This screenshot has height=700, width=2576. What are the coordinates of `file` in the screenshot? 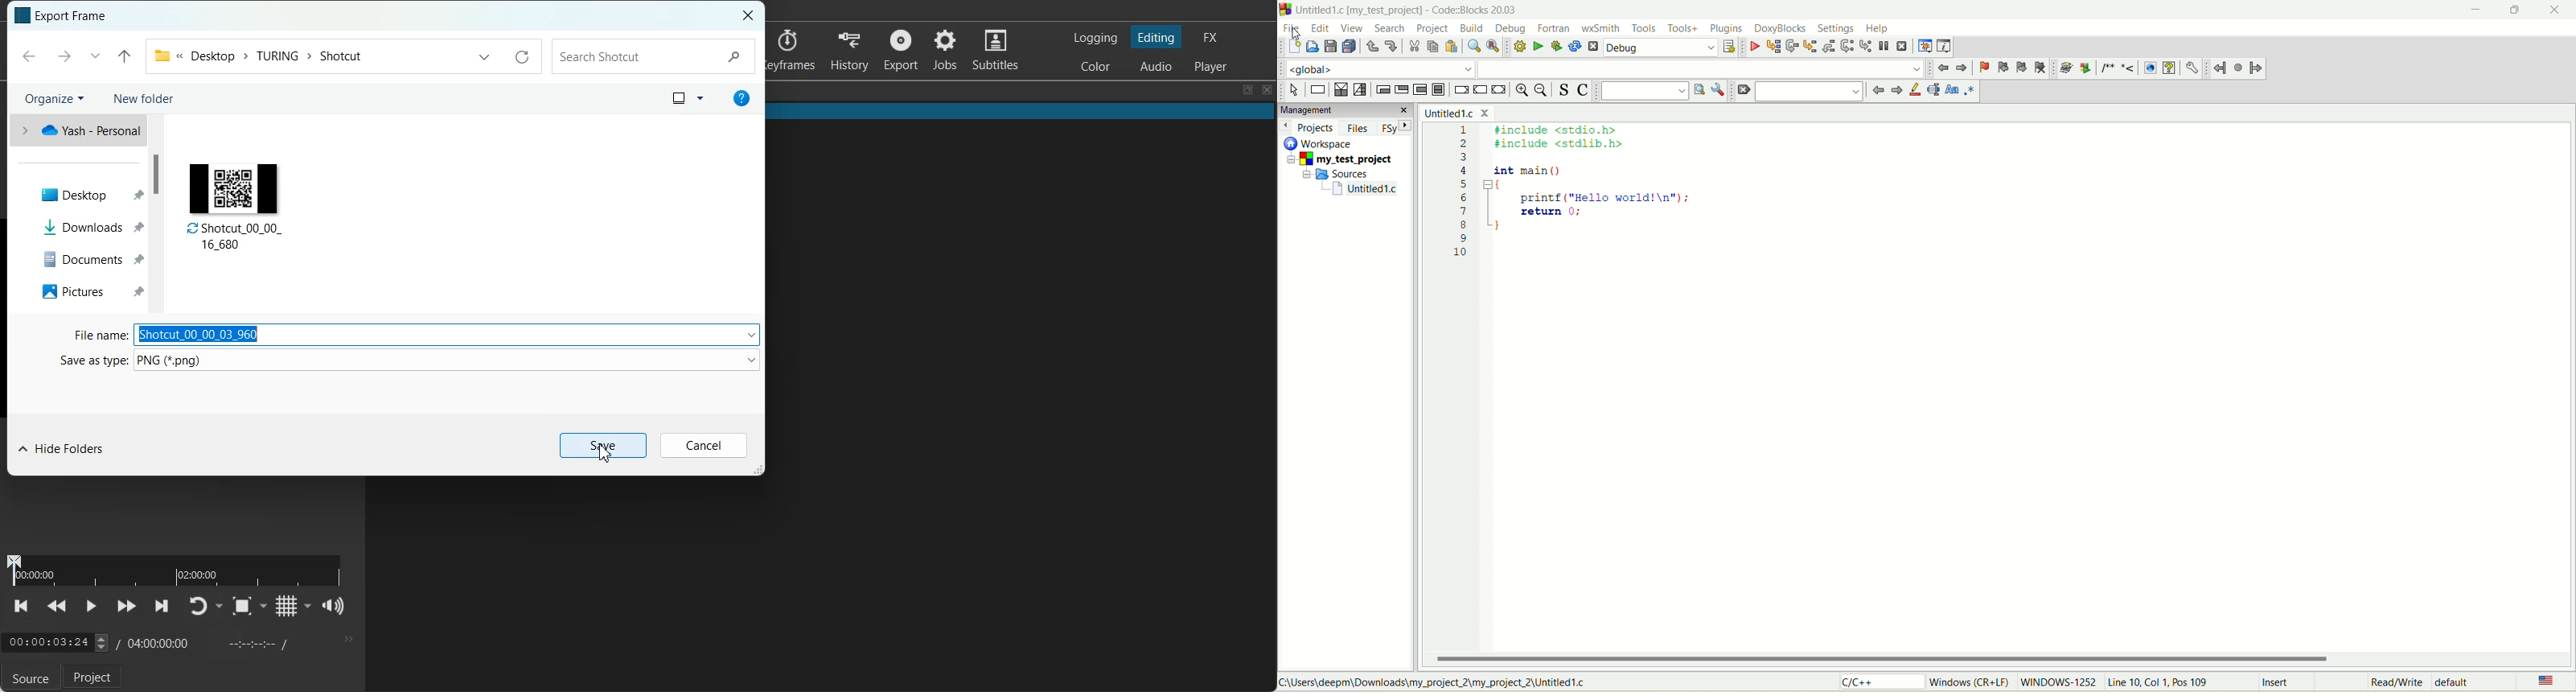 It's located at (1290, 27).